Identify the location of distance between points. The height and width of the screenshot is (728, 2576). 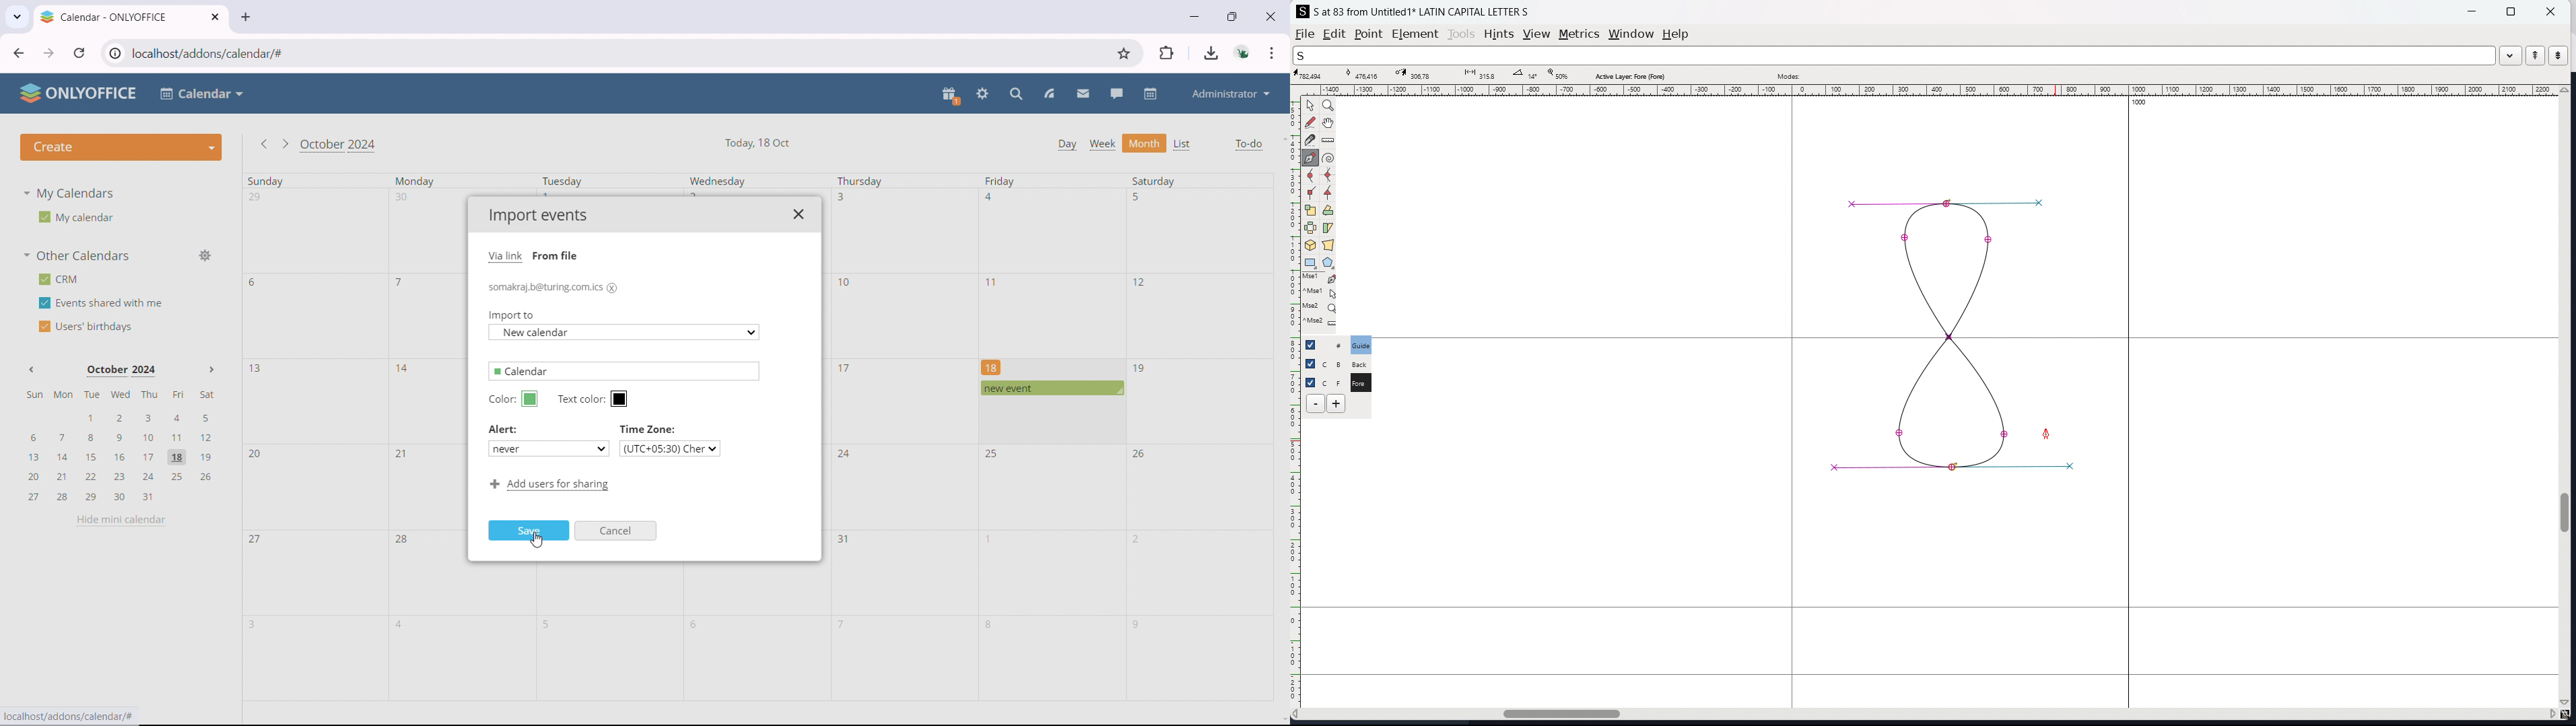
(1478, 73).